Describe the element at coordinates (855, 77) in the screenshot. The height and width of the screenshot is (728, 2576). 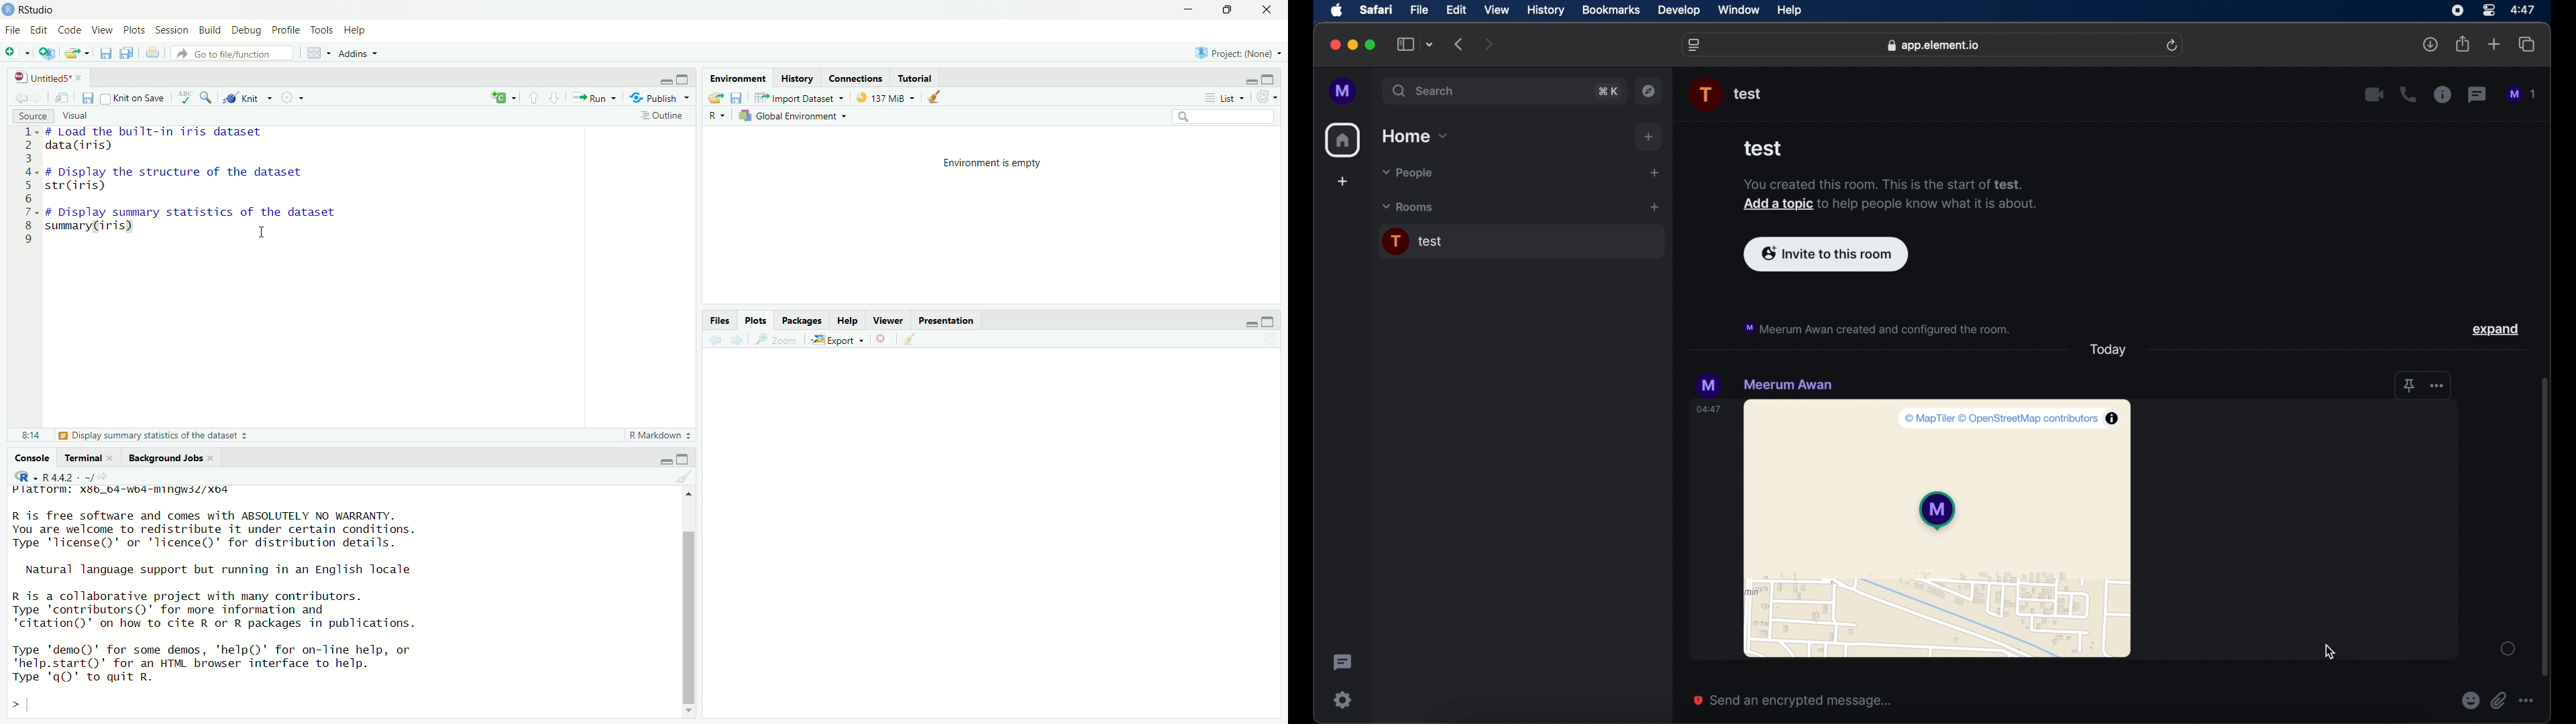
I see `Connections` at that location.